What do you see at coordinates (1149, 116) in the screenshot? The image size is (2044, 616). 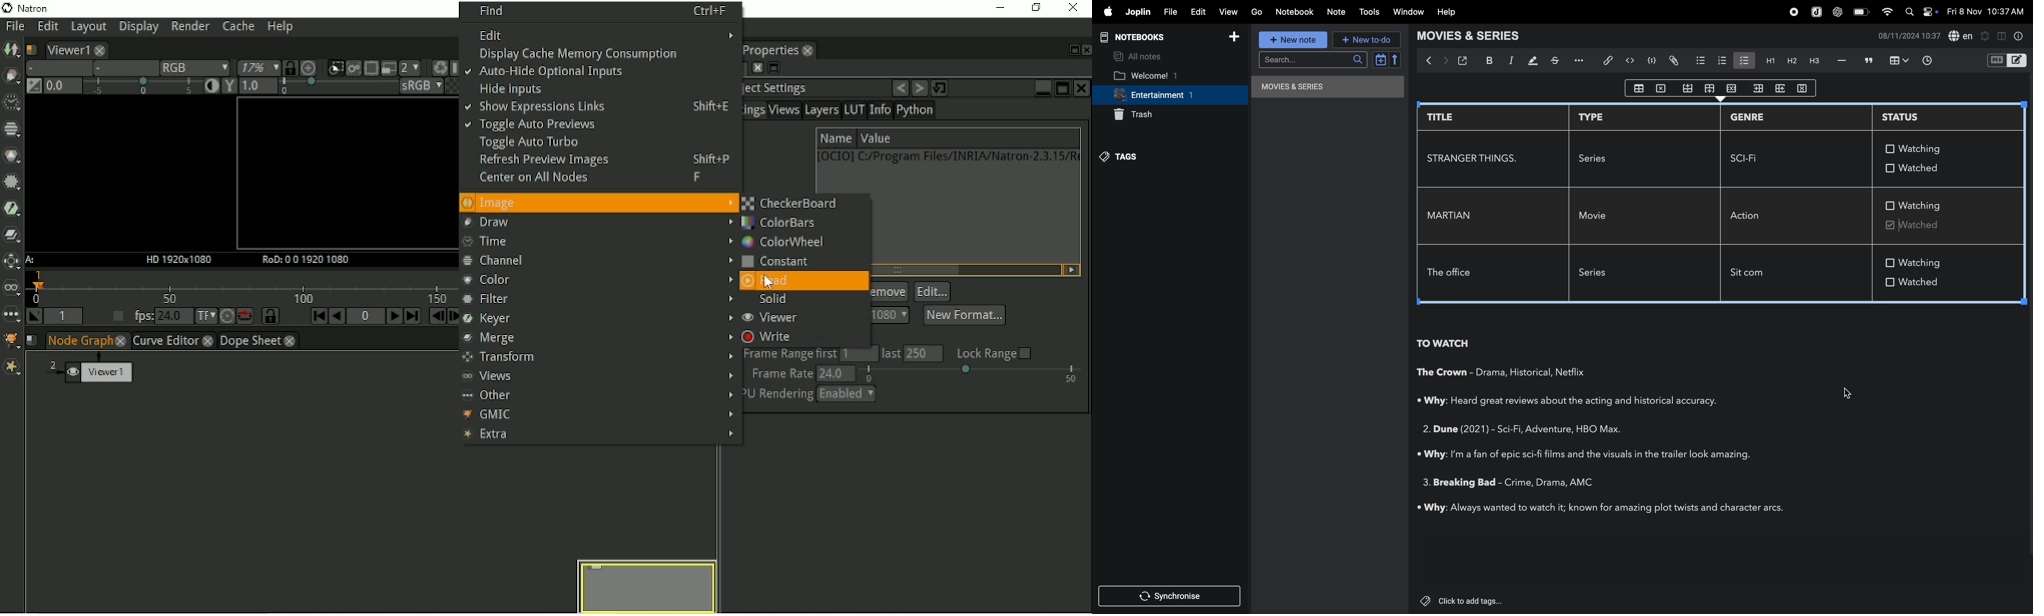 I see `trash` at bounding box center [1149, 116].